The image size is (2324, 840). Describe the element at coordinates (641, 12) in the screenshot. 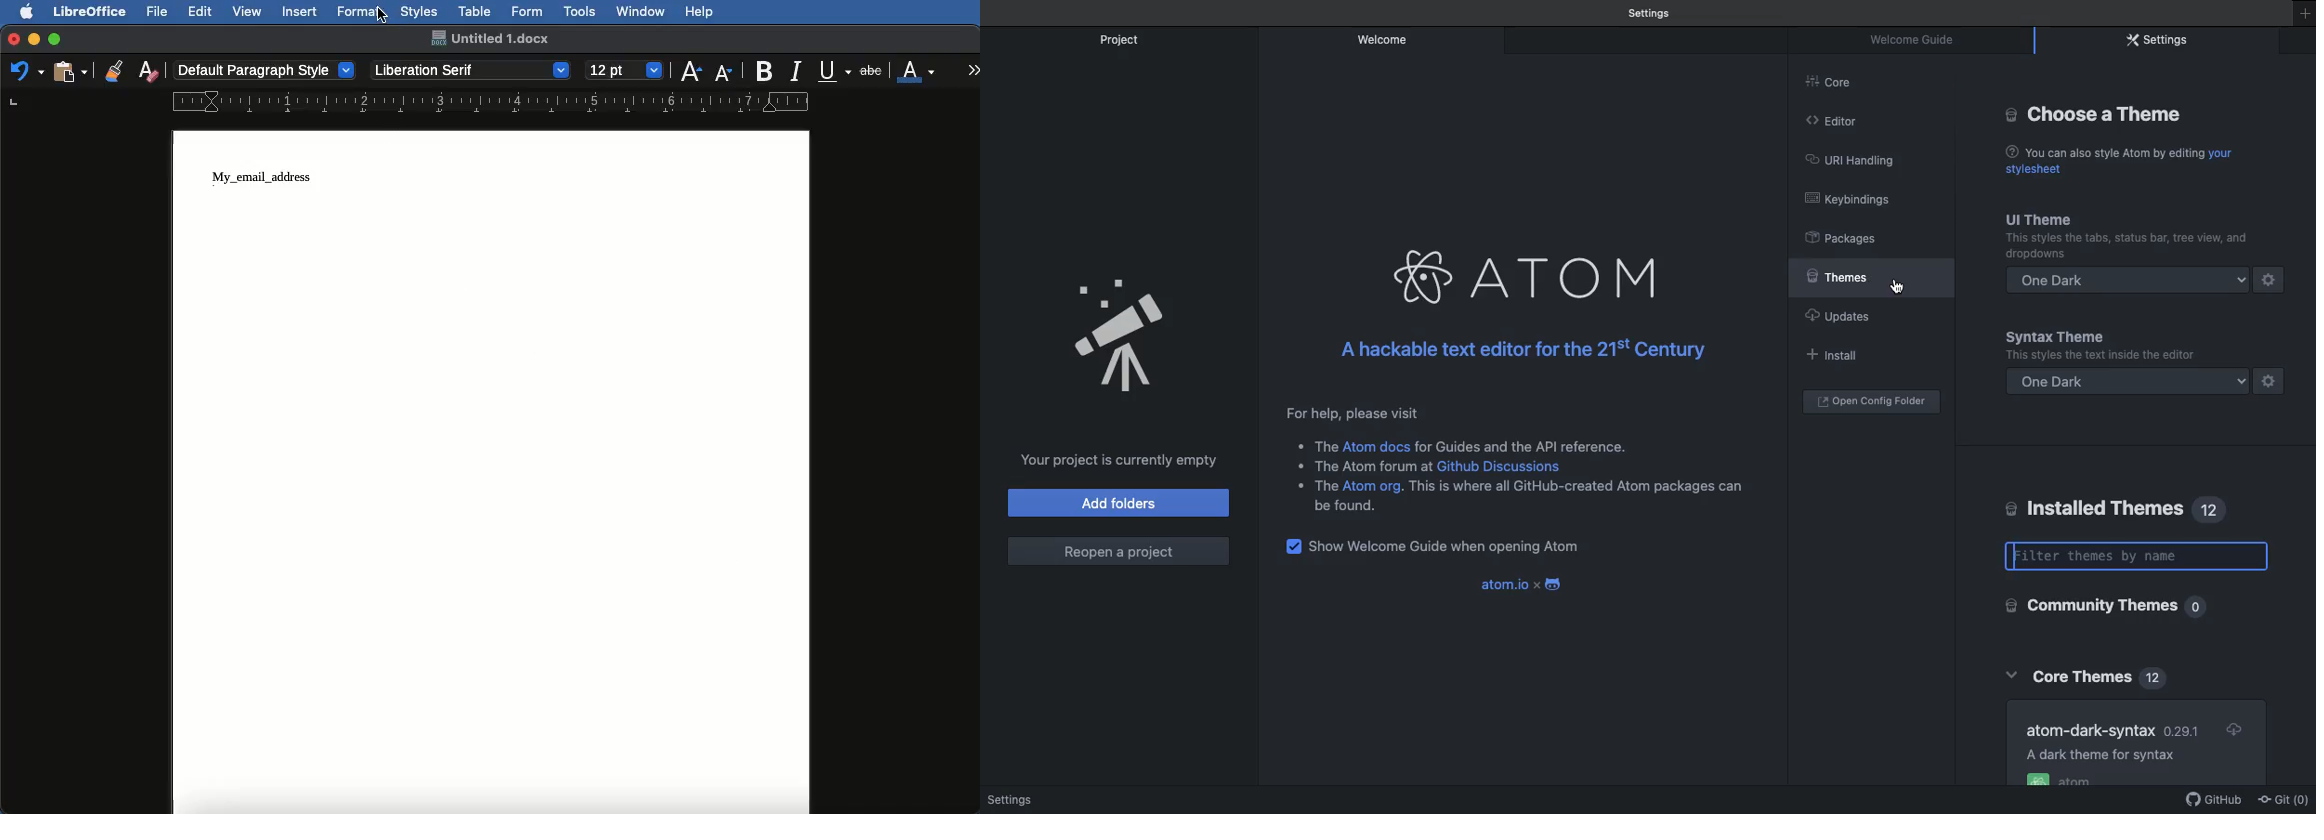

I see `Window` at that location.